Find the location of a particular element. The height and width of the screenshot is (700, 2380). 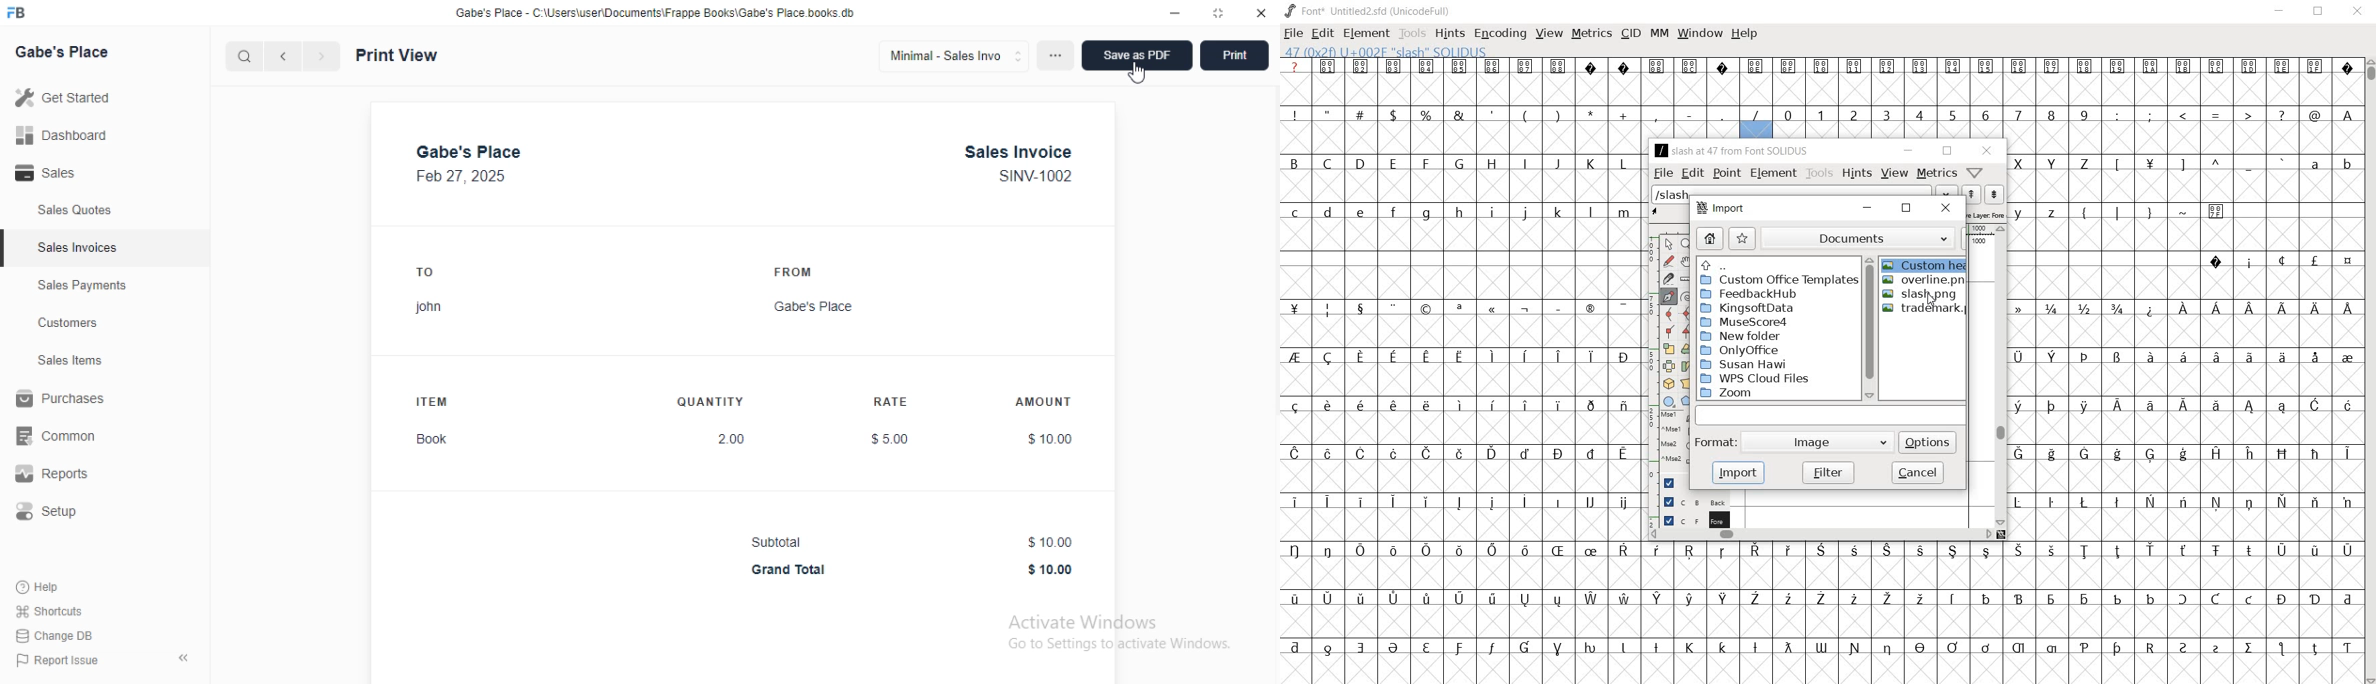

next is located at coordinates (322, 56).